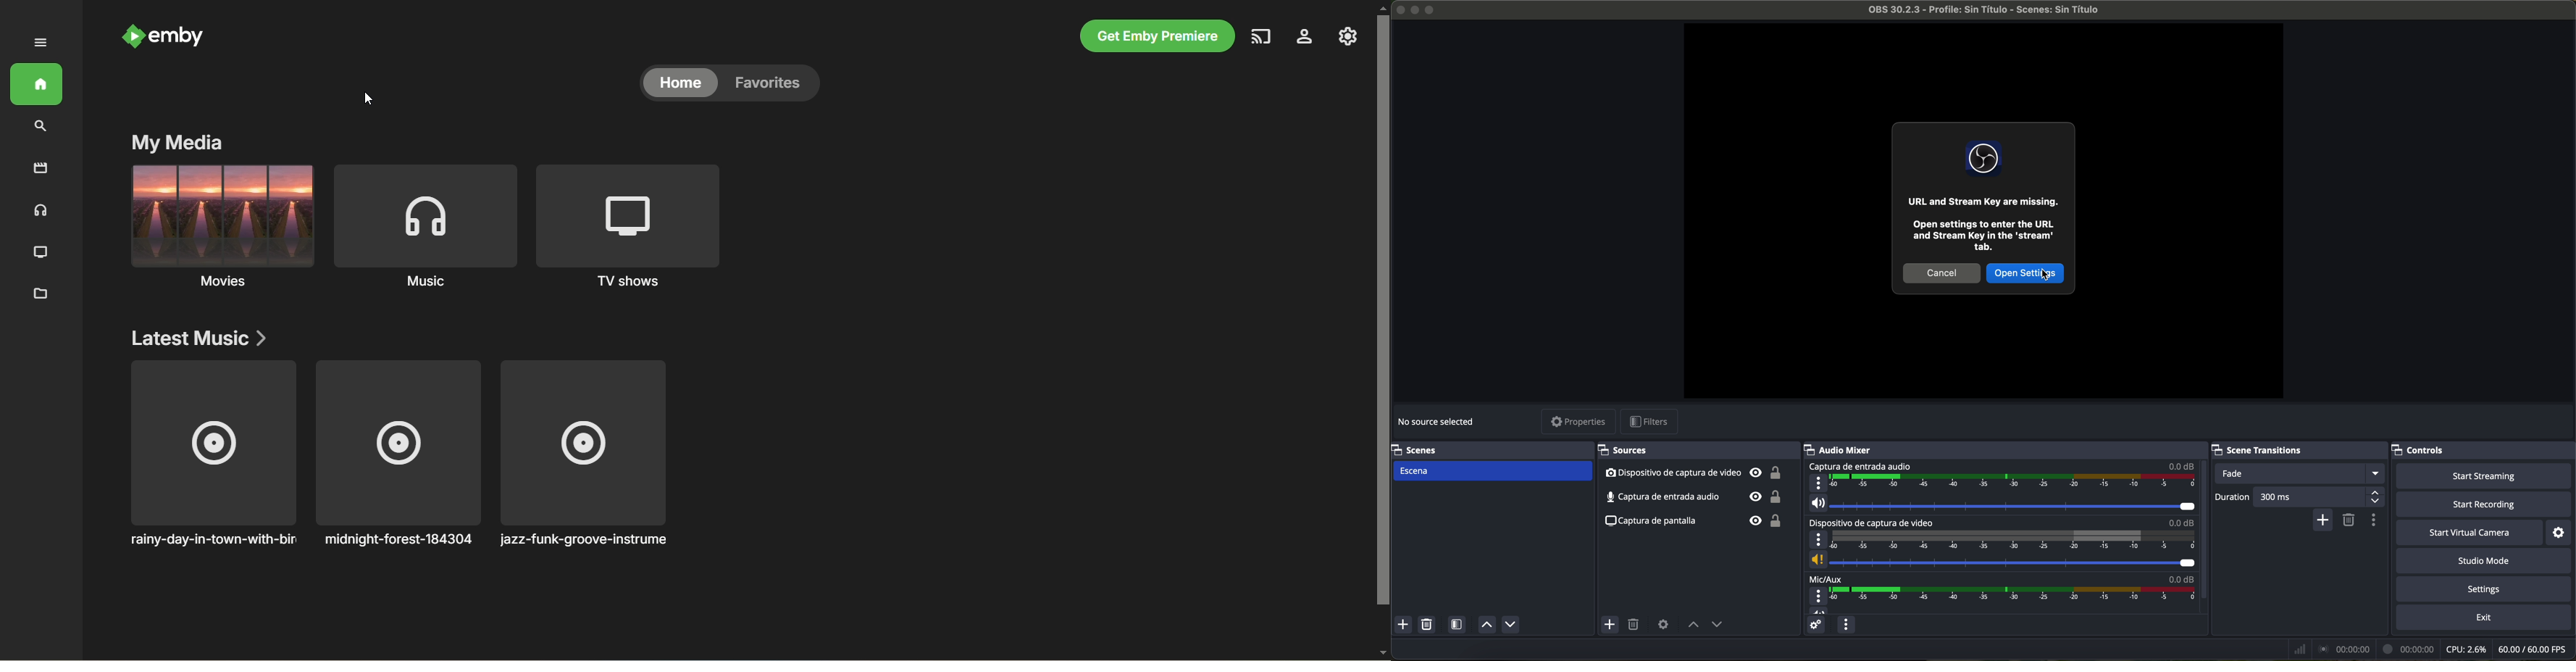 The image size is (2576, 672). I want to click on no source selected, so click(1439, 420).